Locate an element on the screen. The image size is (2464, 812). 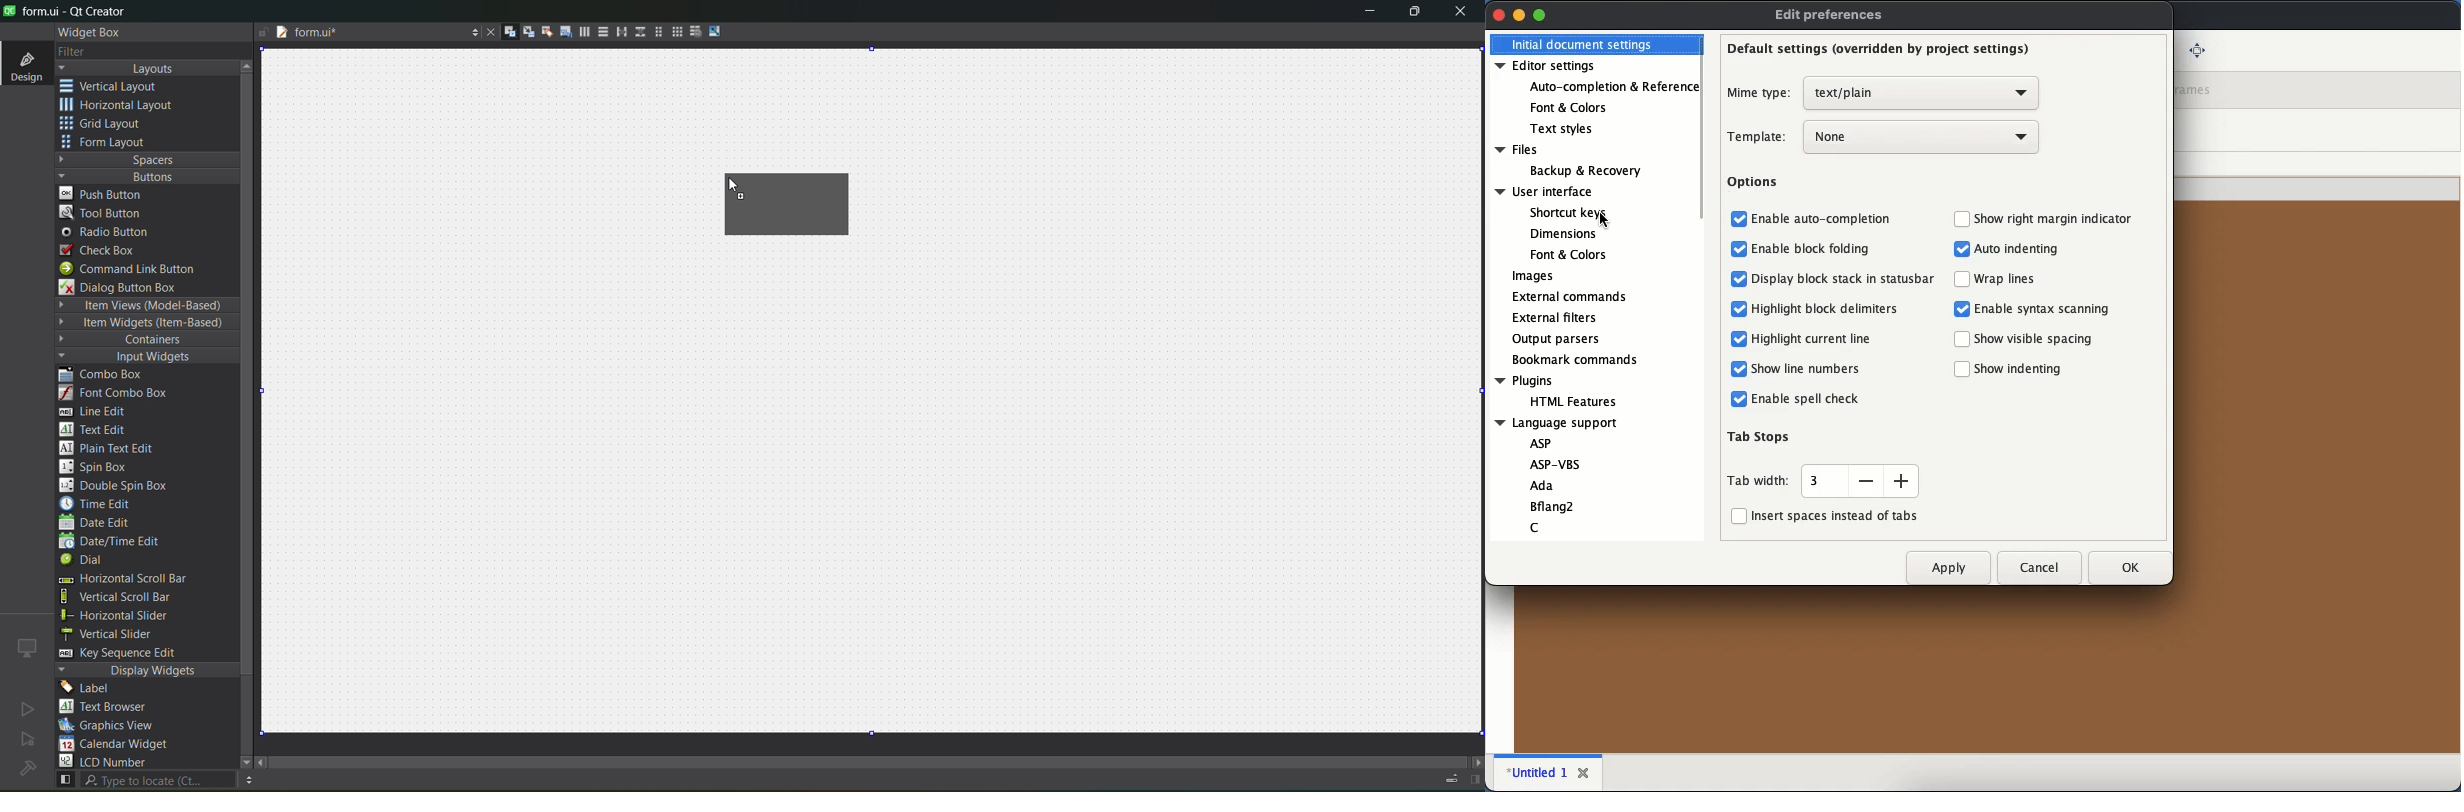
push is located at coordinates (103, 193).